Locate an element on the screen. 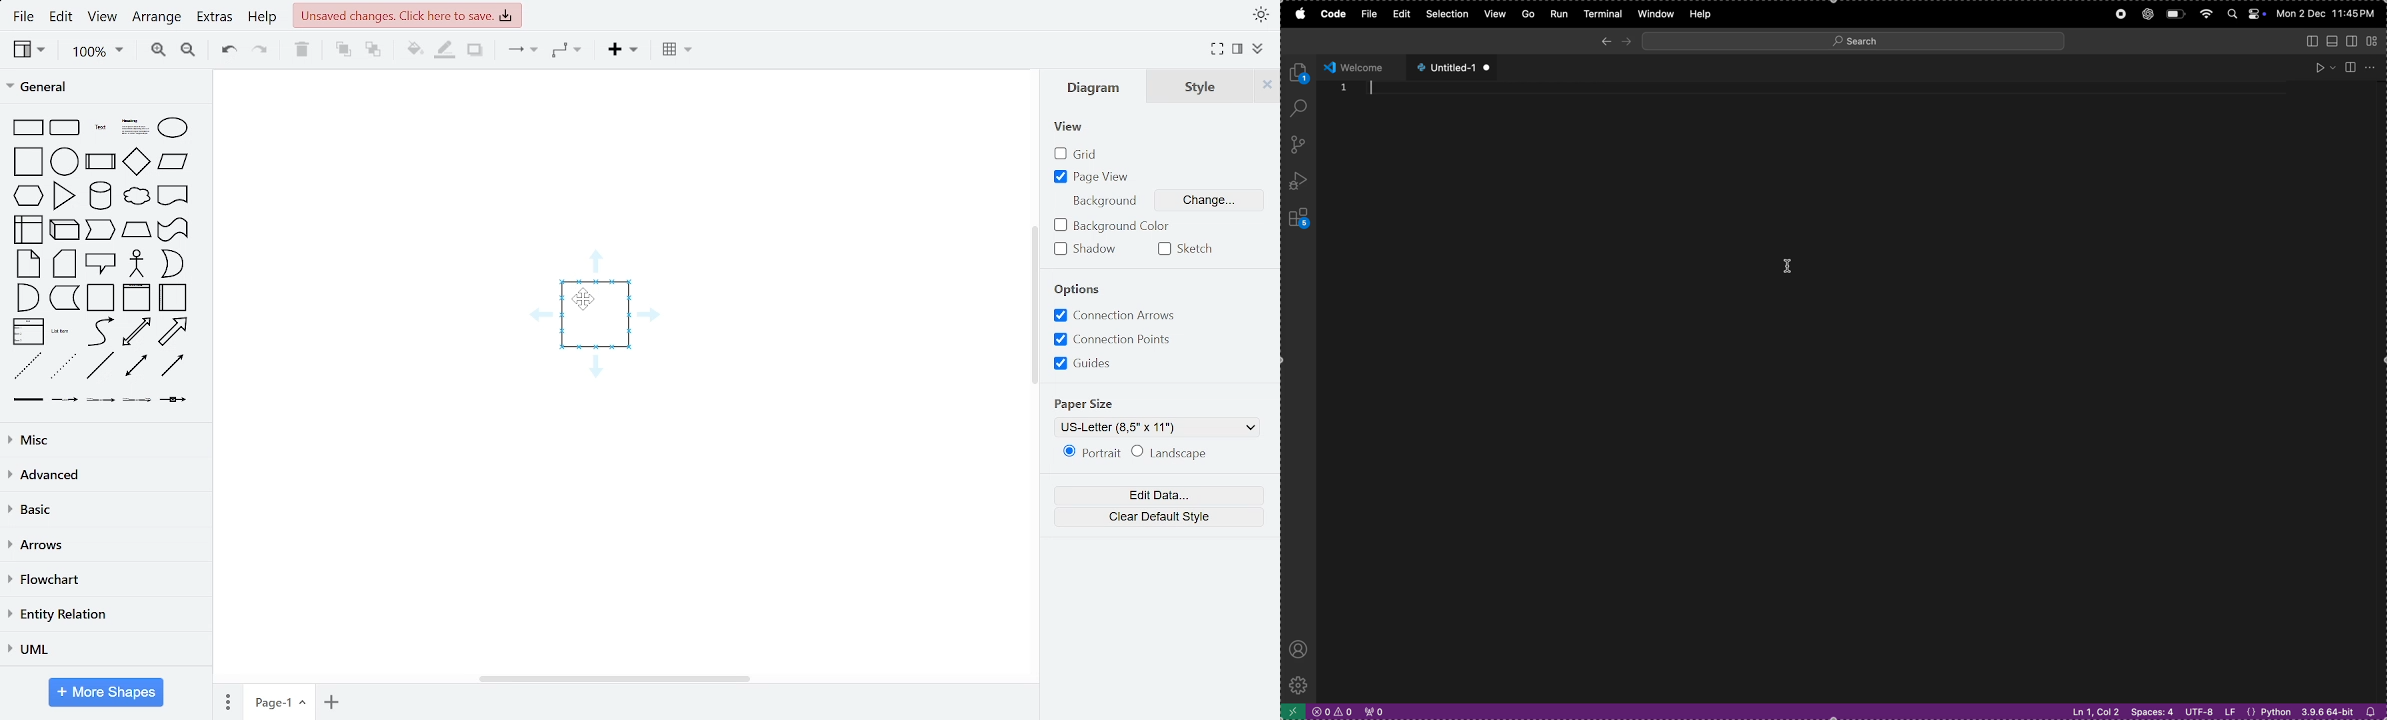 The height and width of the screenshot is (728, 2408). table is located at coordinates (674, 52).